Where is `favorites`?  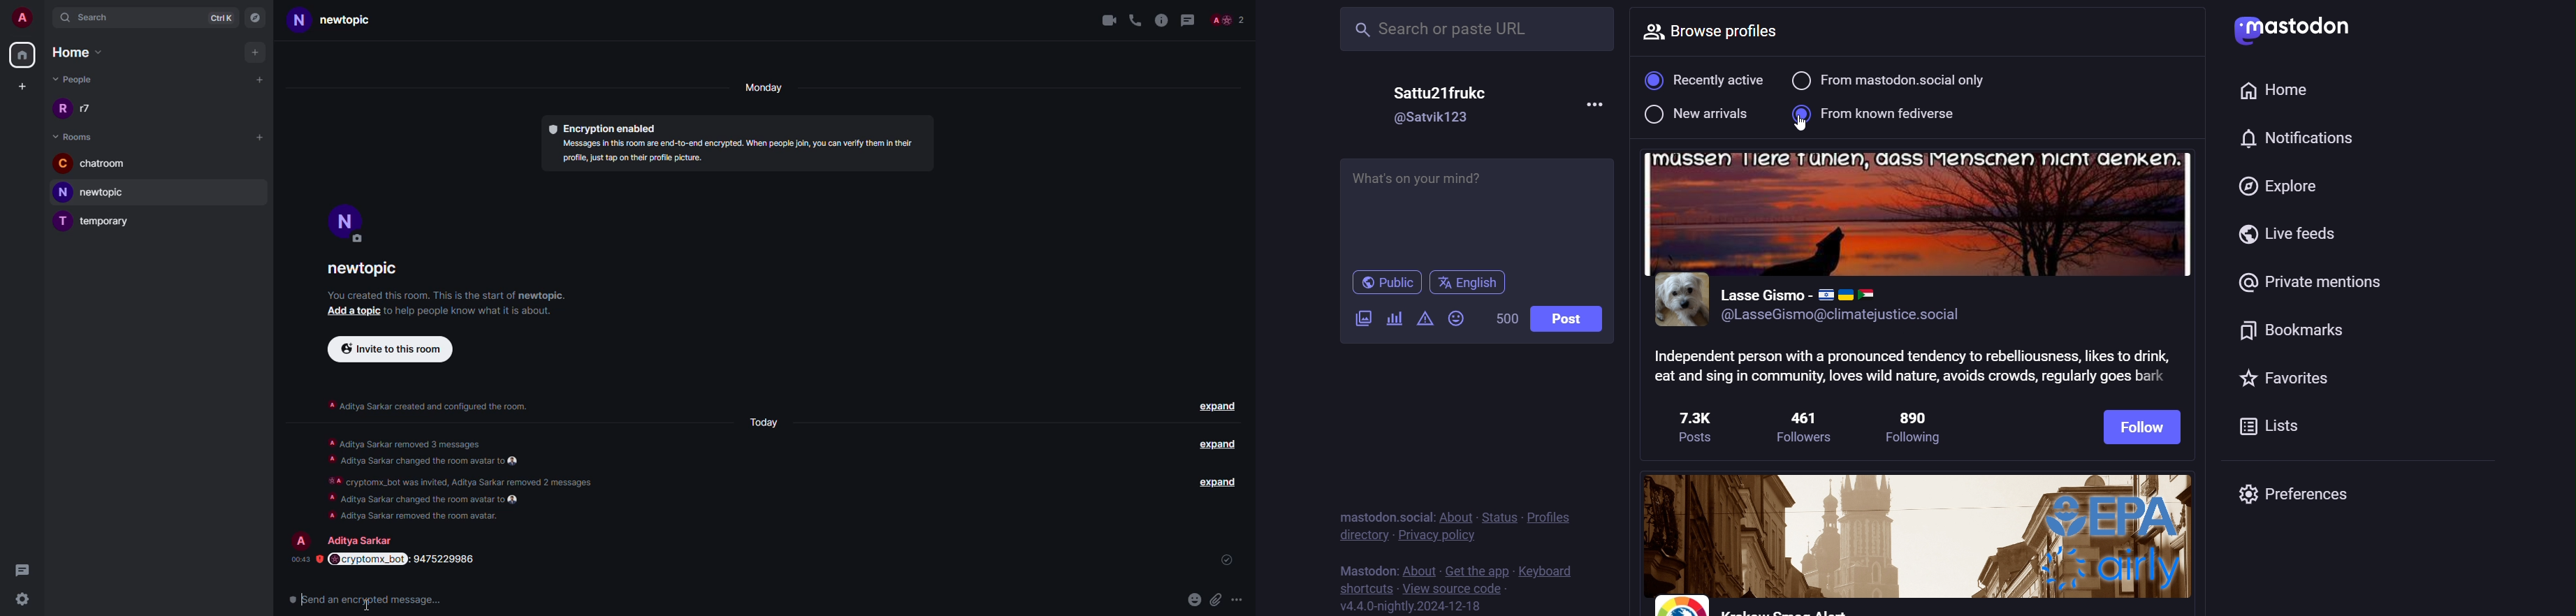
favorites is located at coordinates (2297, 377).